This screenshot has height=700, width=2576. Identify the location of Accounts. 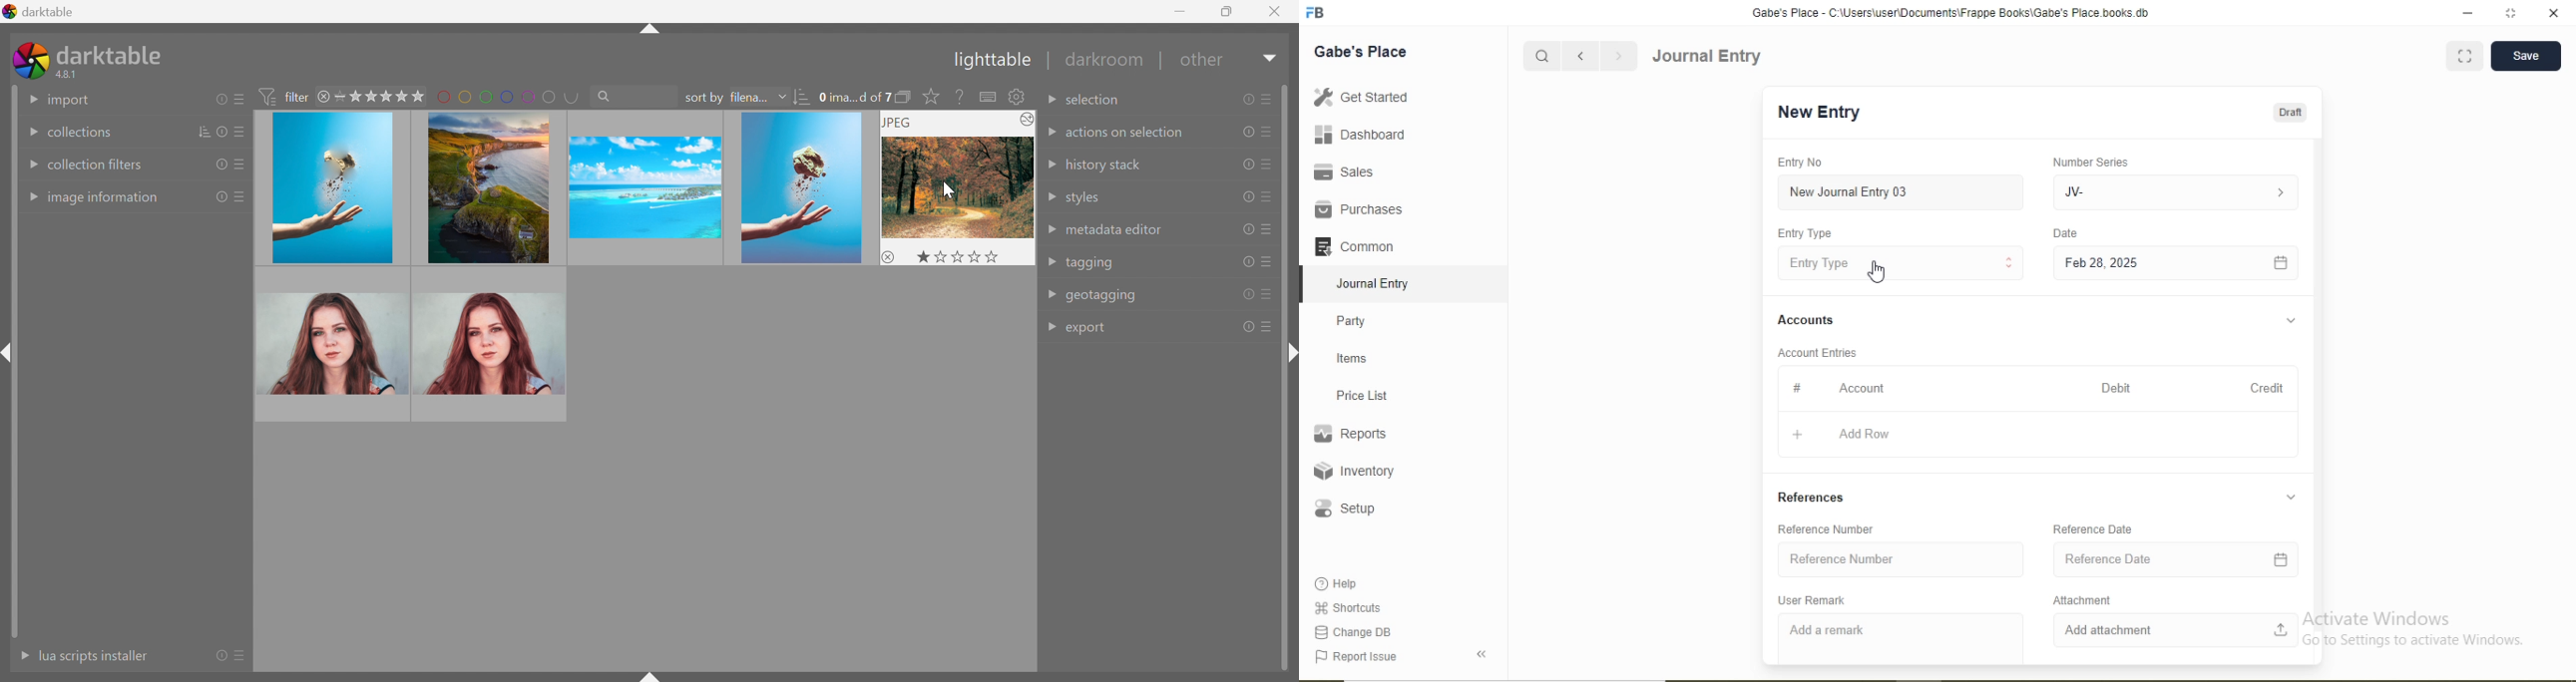
(1806, 319).